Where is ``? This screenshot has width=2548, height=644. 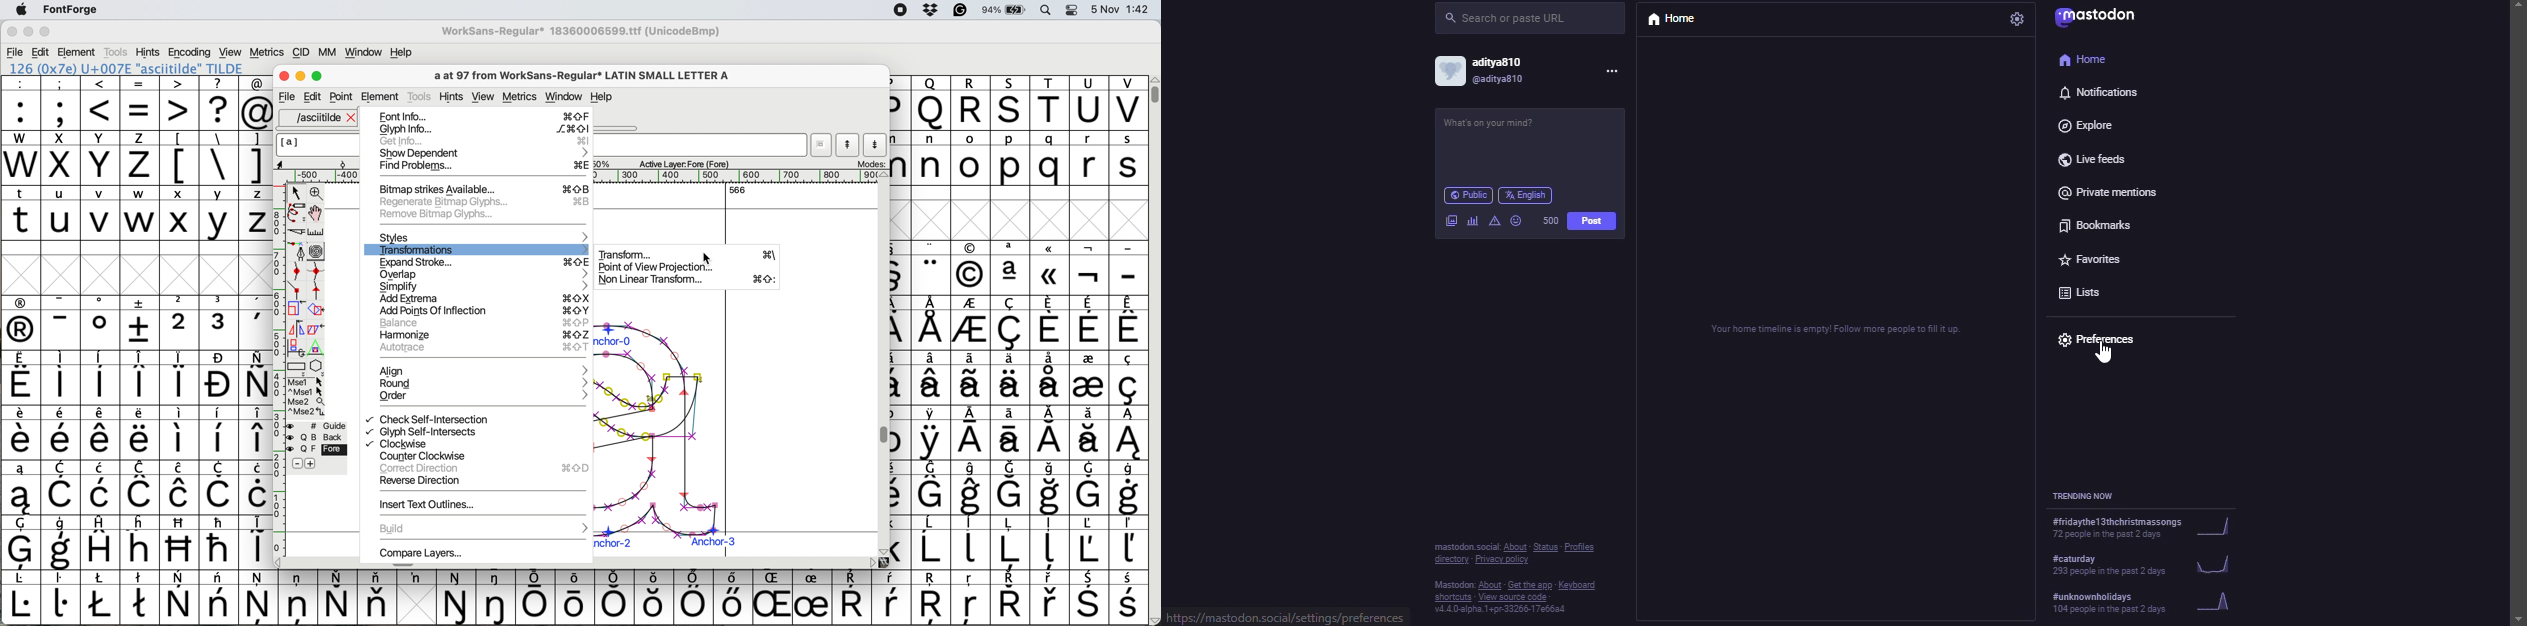
 is located at coordinates (931, 103).